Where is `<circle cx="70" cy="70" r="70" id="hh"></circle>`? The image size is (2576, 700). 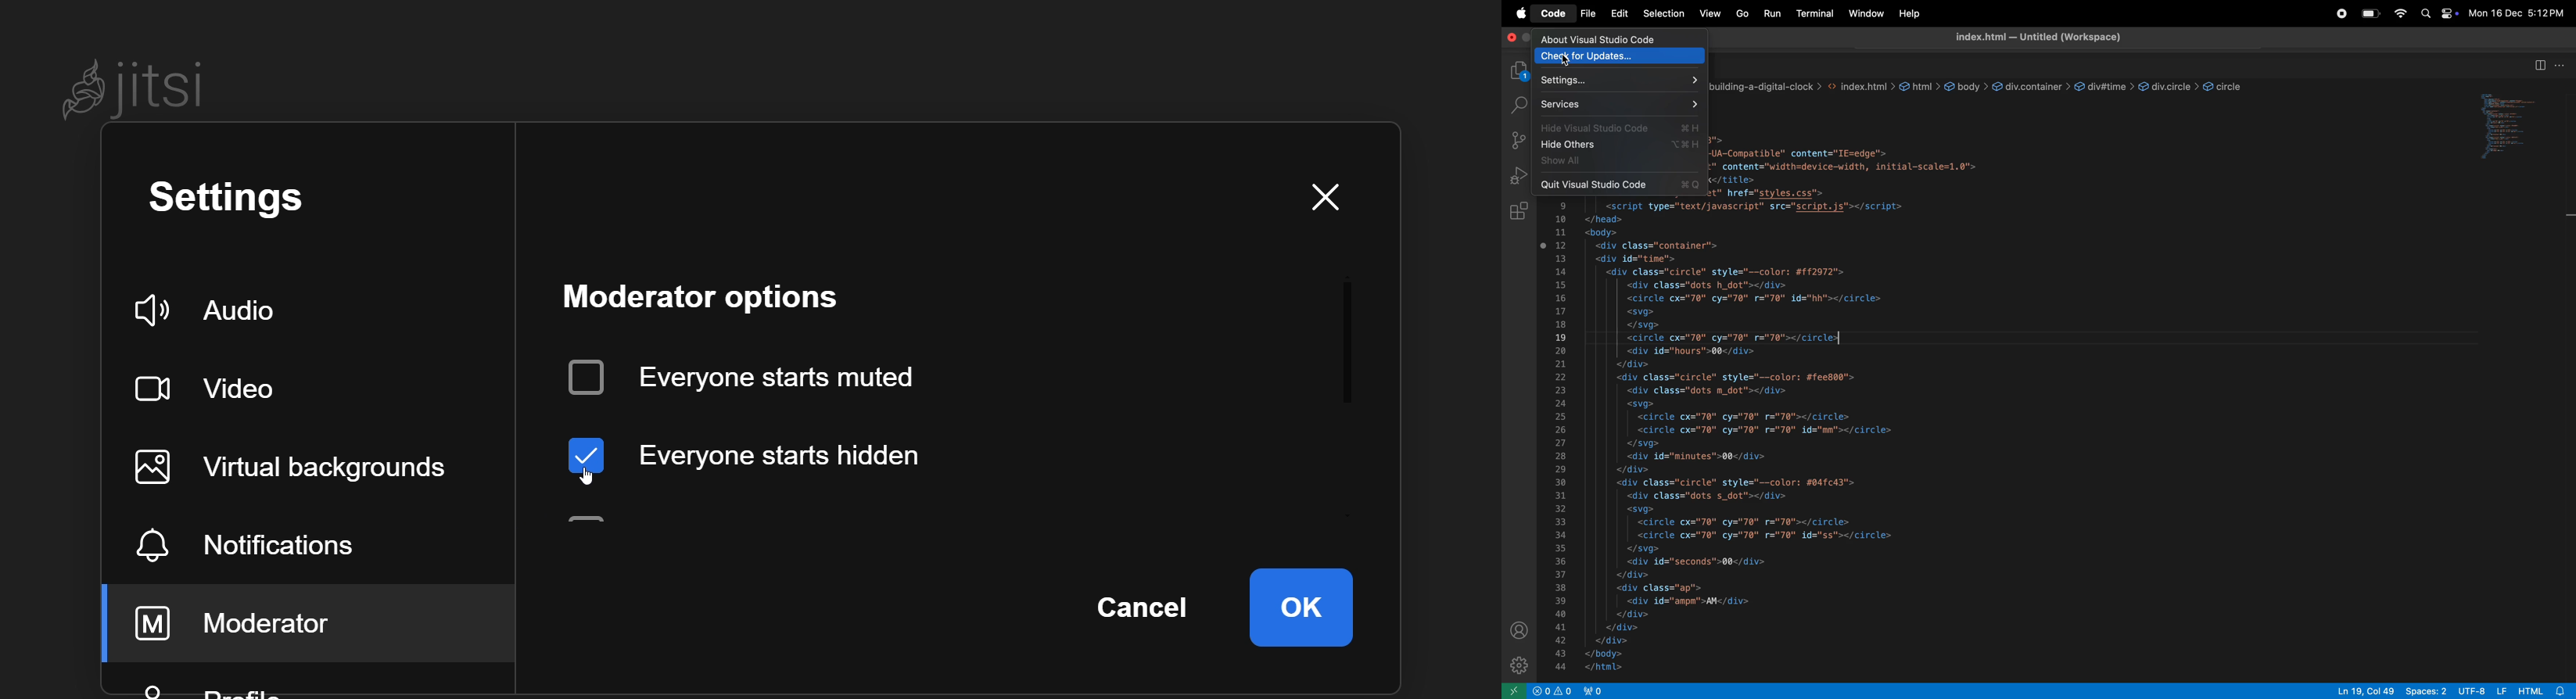
<circle cx="70" cy="70" r="70" id="hh"></circle> is located at coordinates (1757, 298).